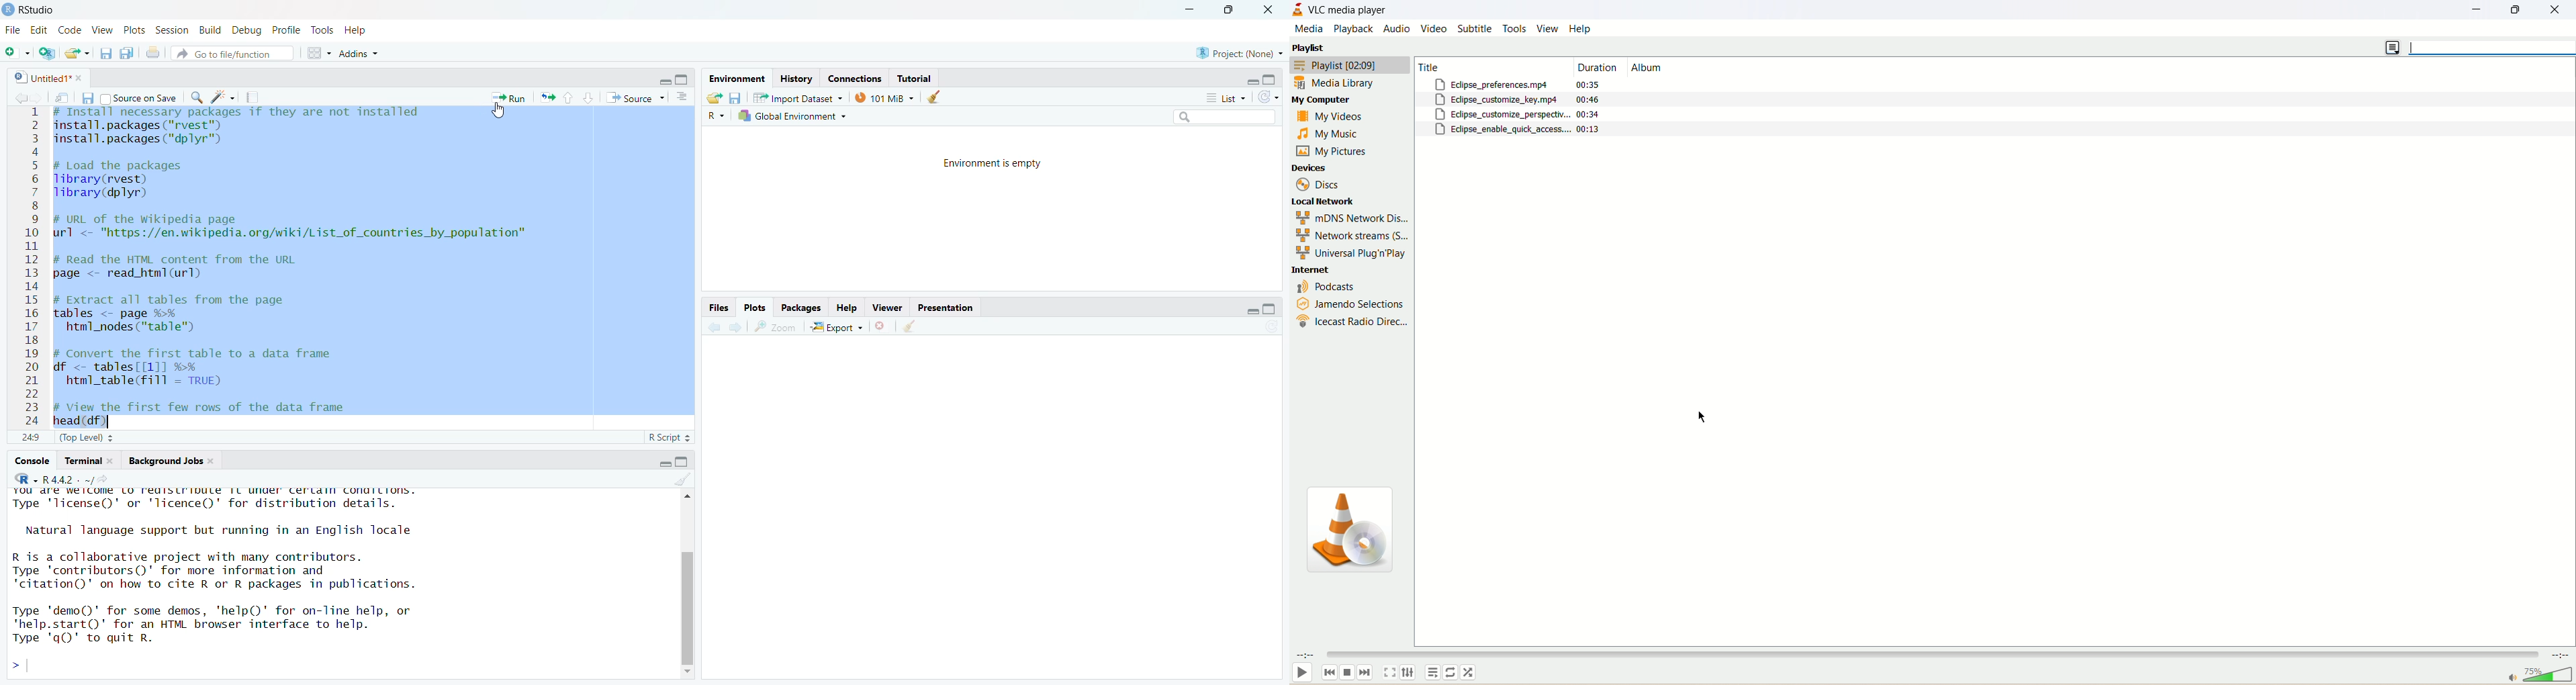  Describe the element at coordinates (2392, 48) in the screenshot. I see `change view` at that location.